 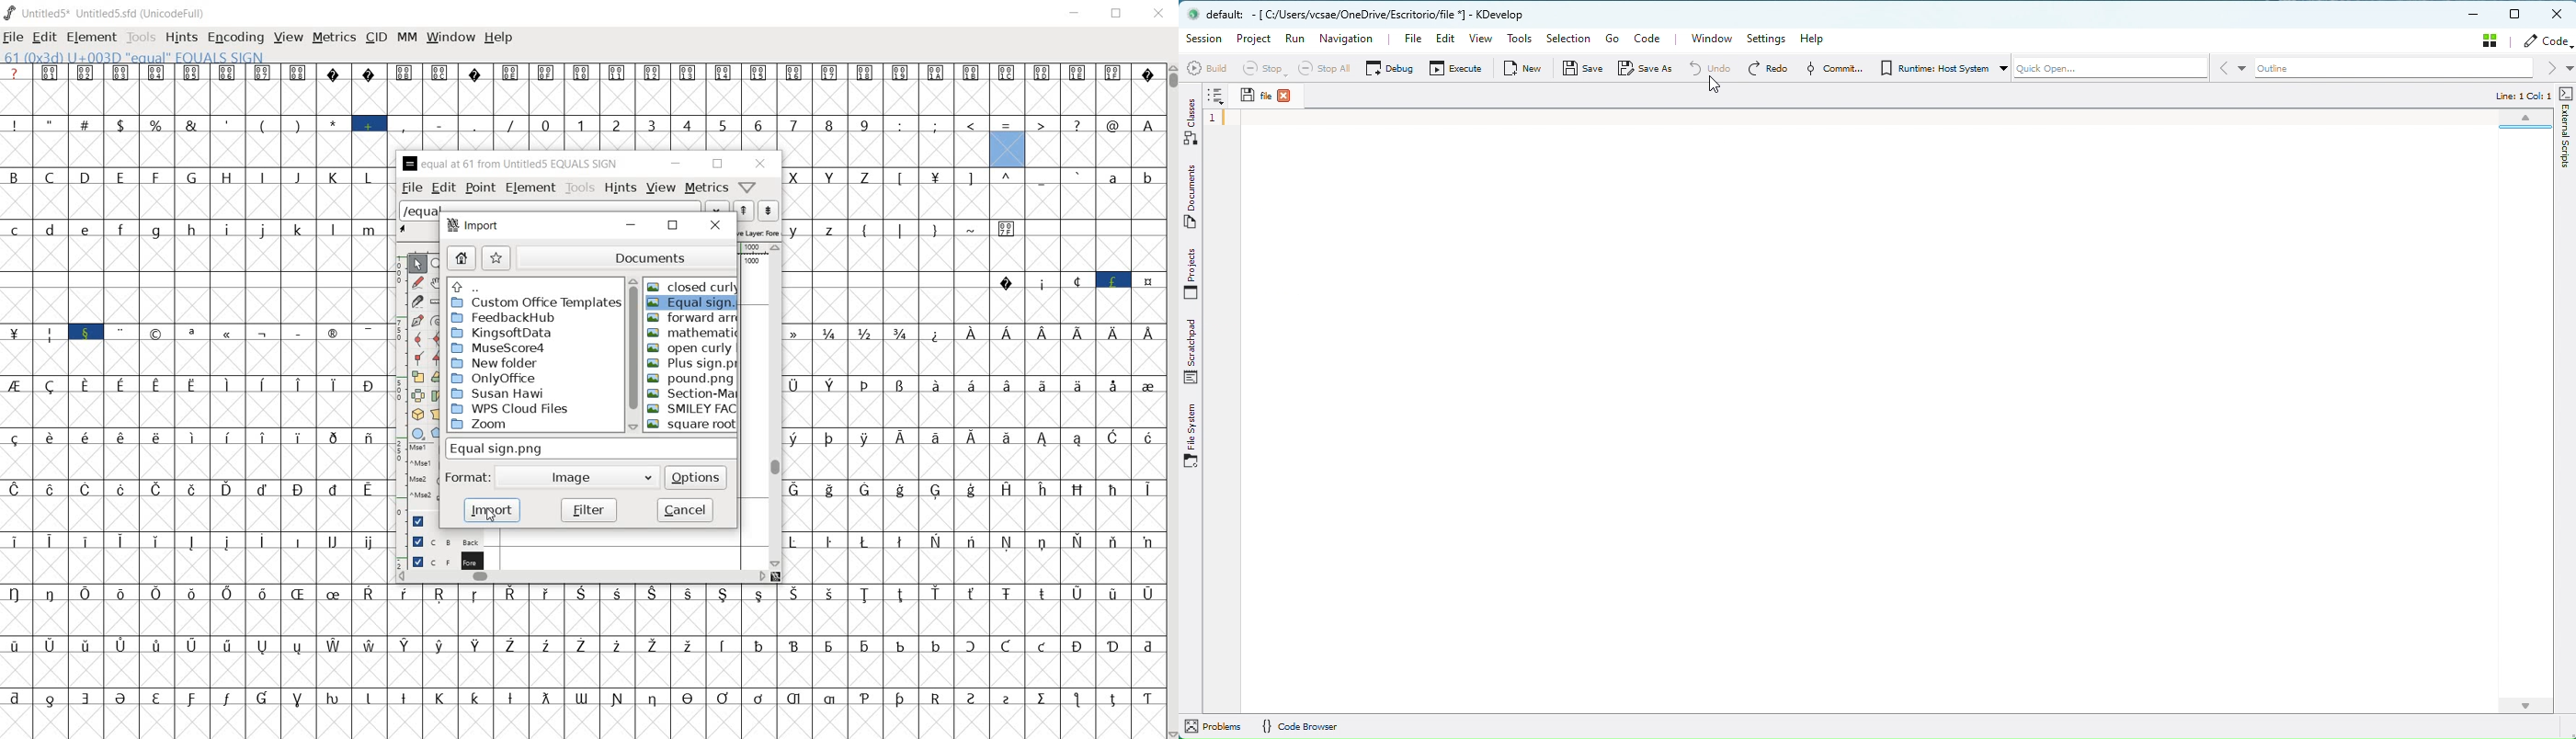 What do you see at coordinates (584, 576) in the screenshot?
I see `scrollbar` at bounding box center [584, 576].